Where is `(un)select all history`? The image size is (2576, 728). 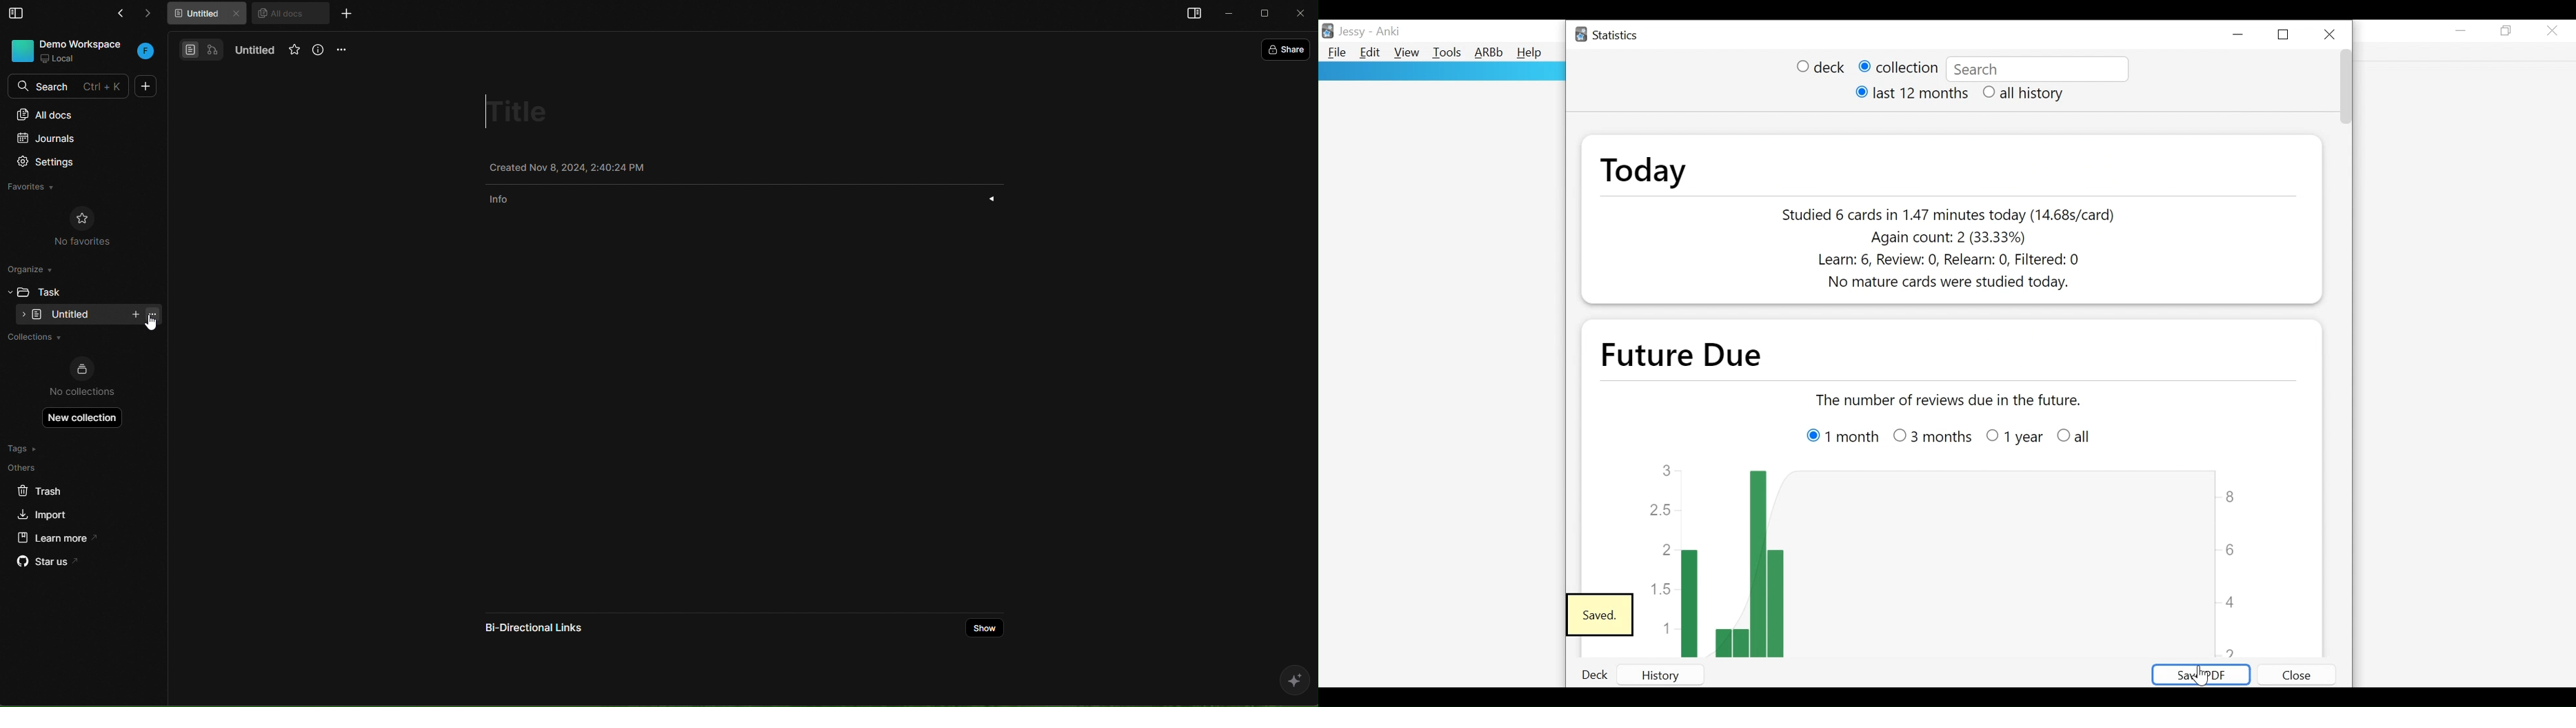
(un)select all history is located at coordinates (2024, 94).